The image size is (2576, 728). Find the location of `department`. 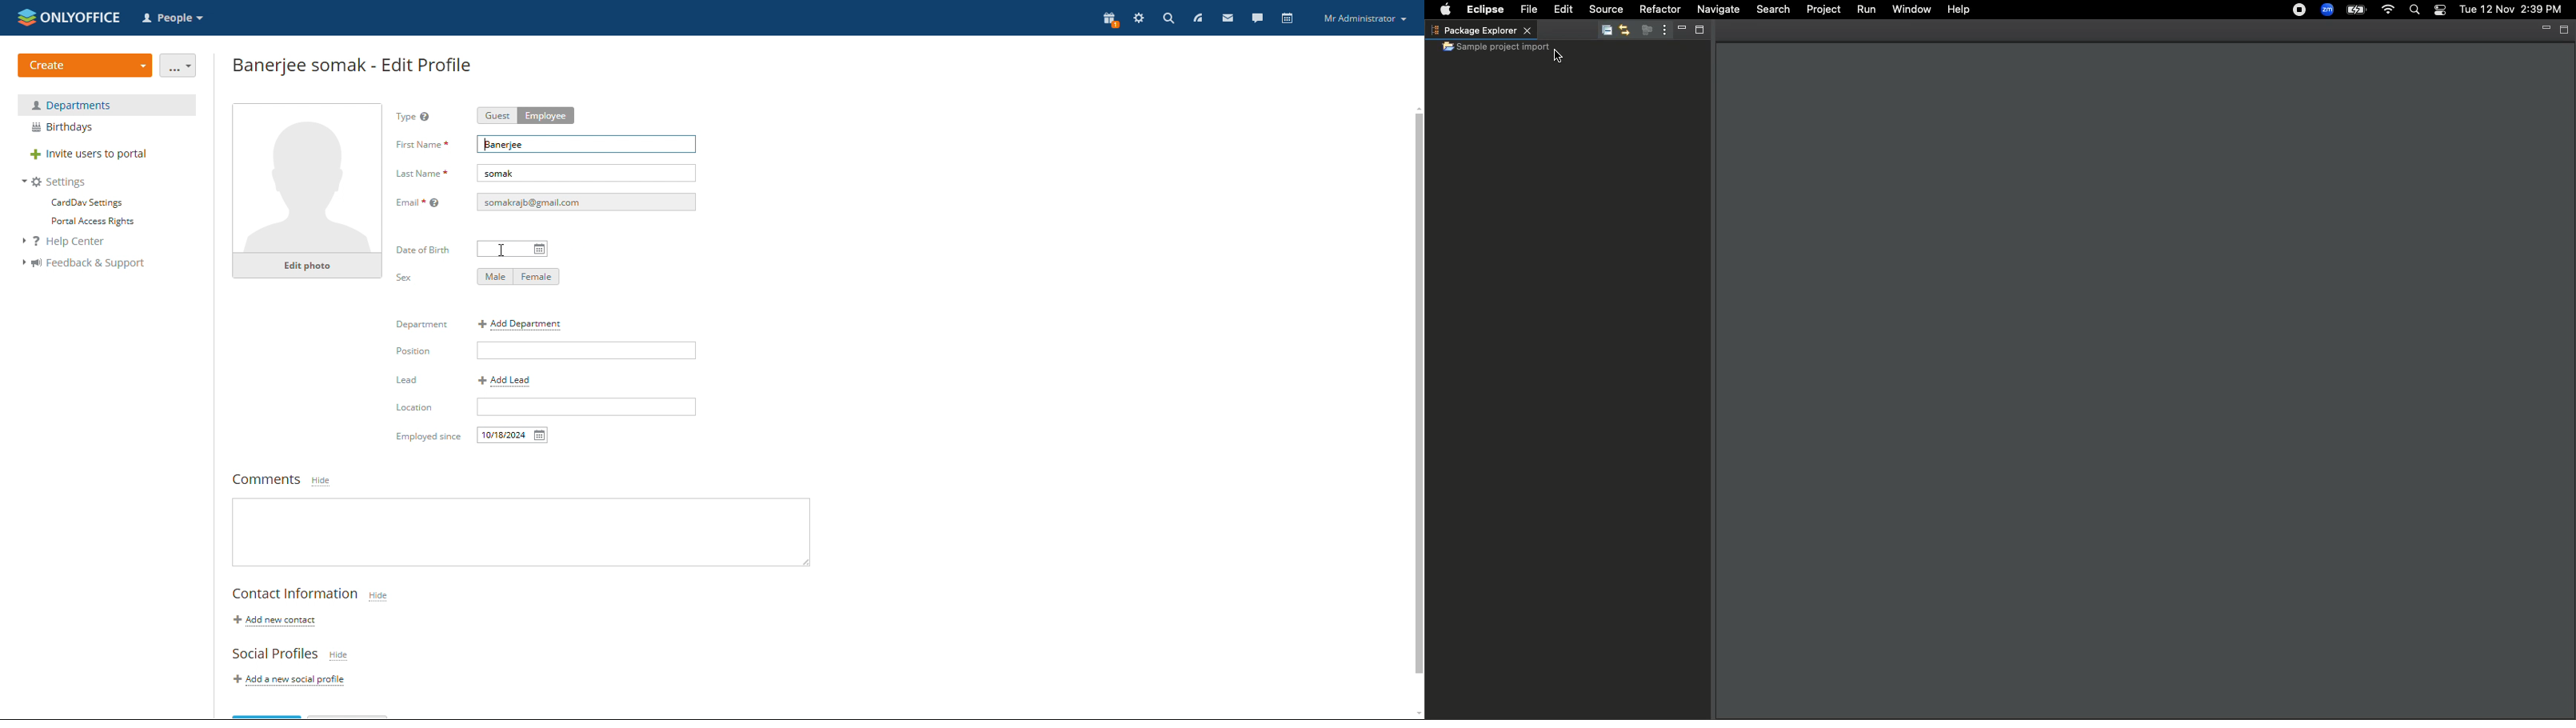

department is located at coordinates (107, 105).